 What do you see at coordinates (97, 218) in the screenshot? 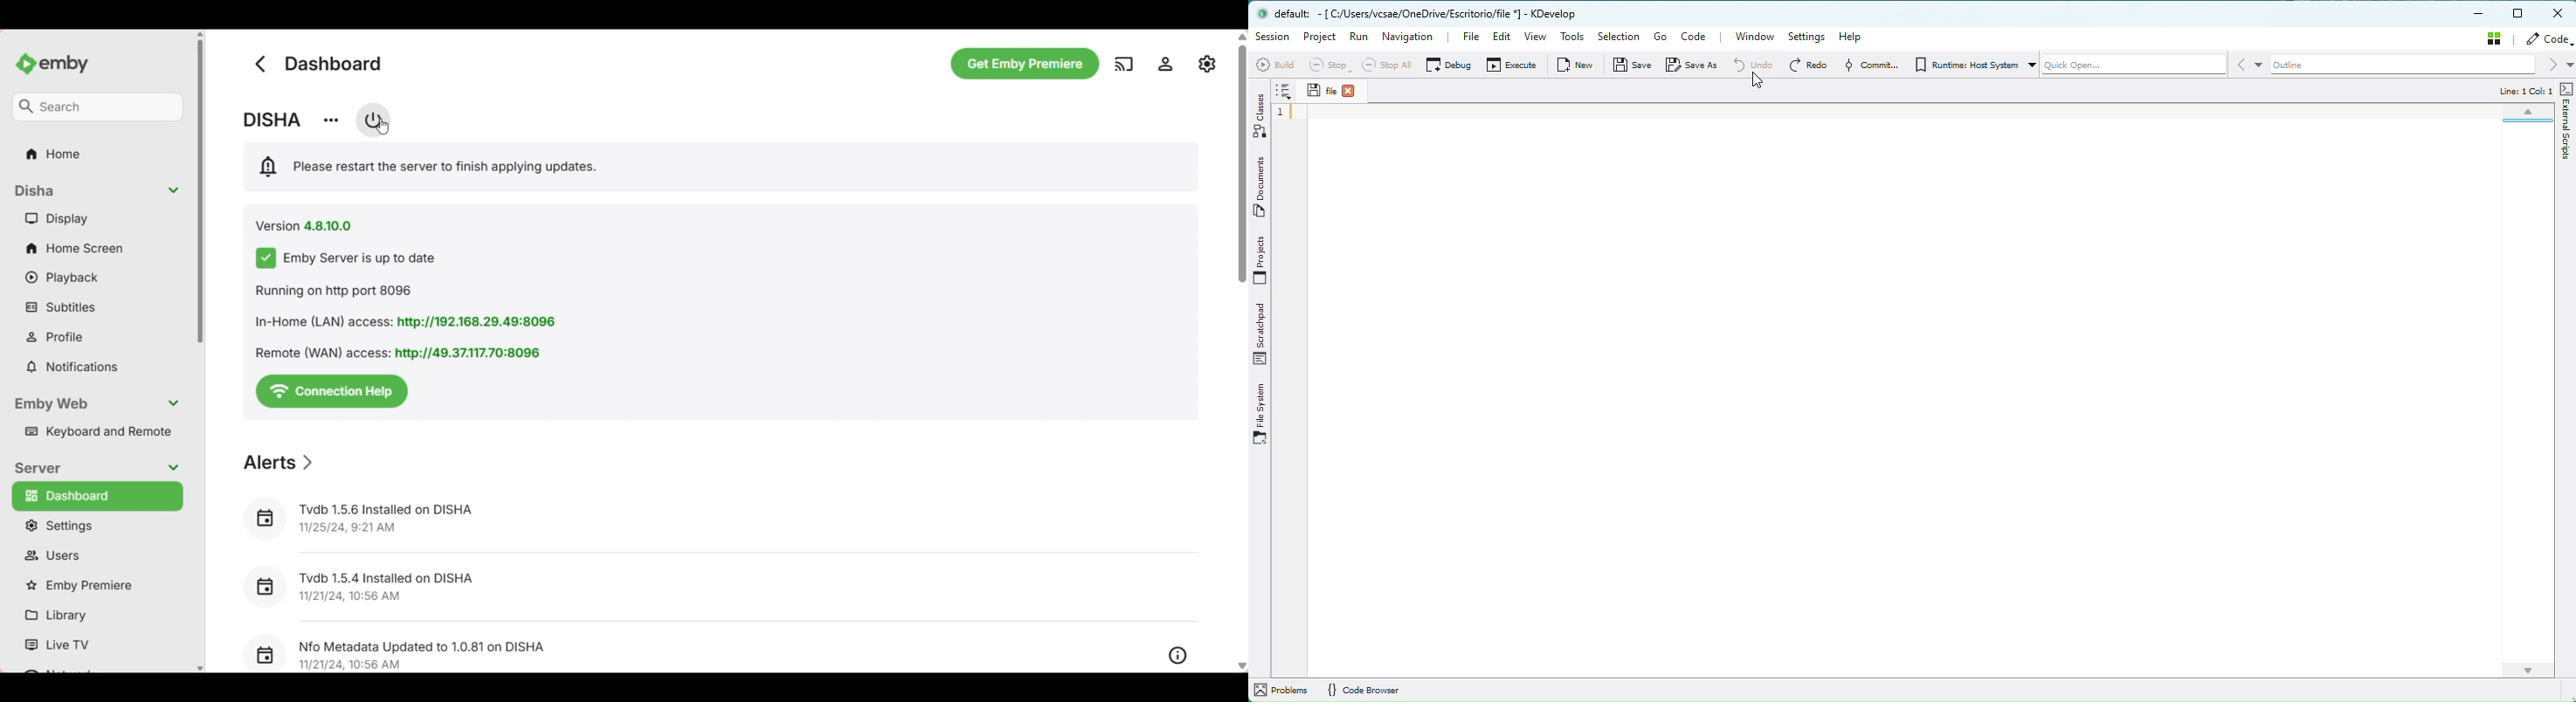
I see `Display` at bounding box center [97, 218].